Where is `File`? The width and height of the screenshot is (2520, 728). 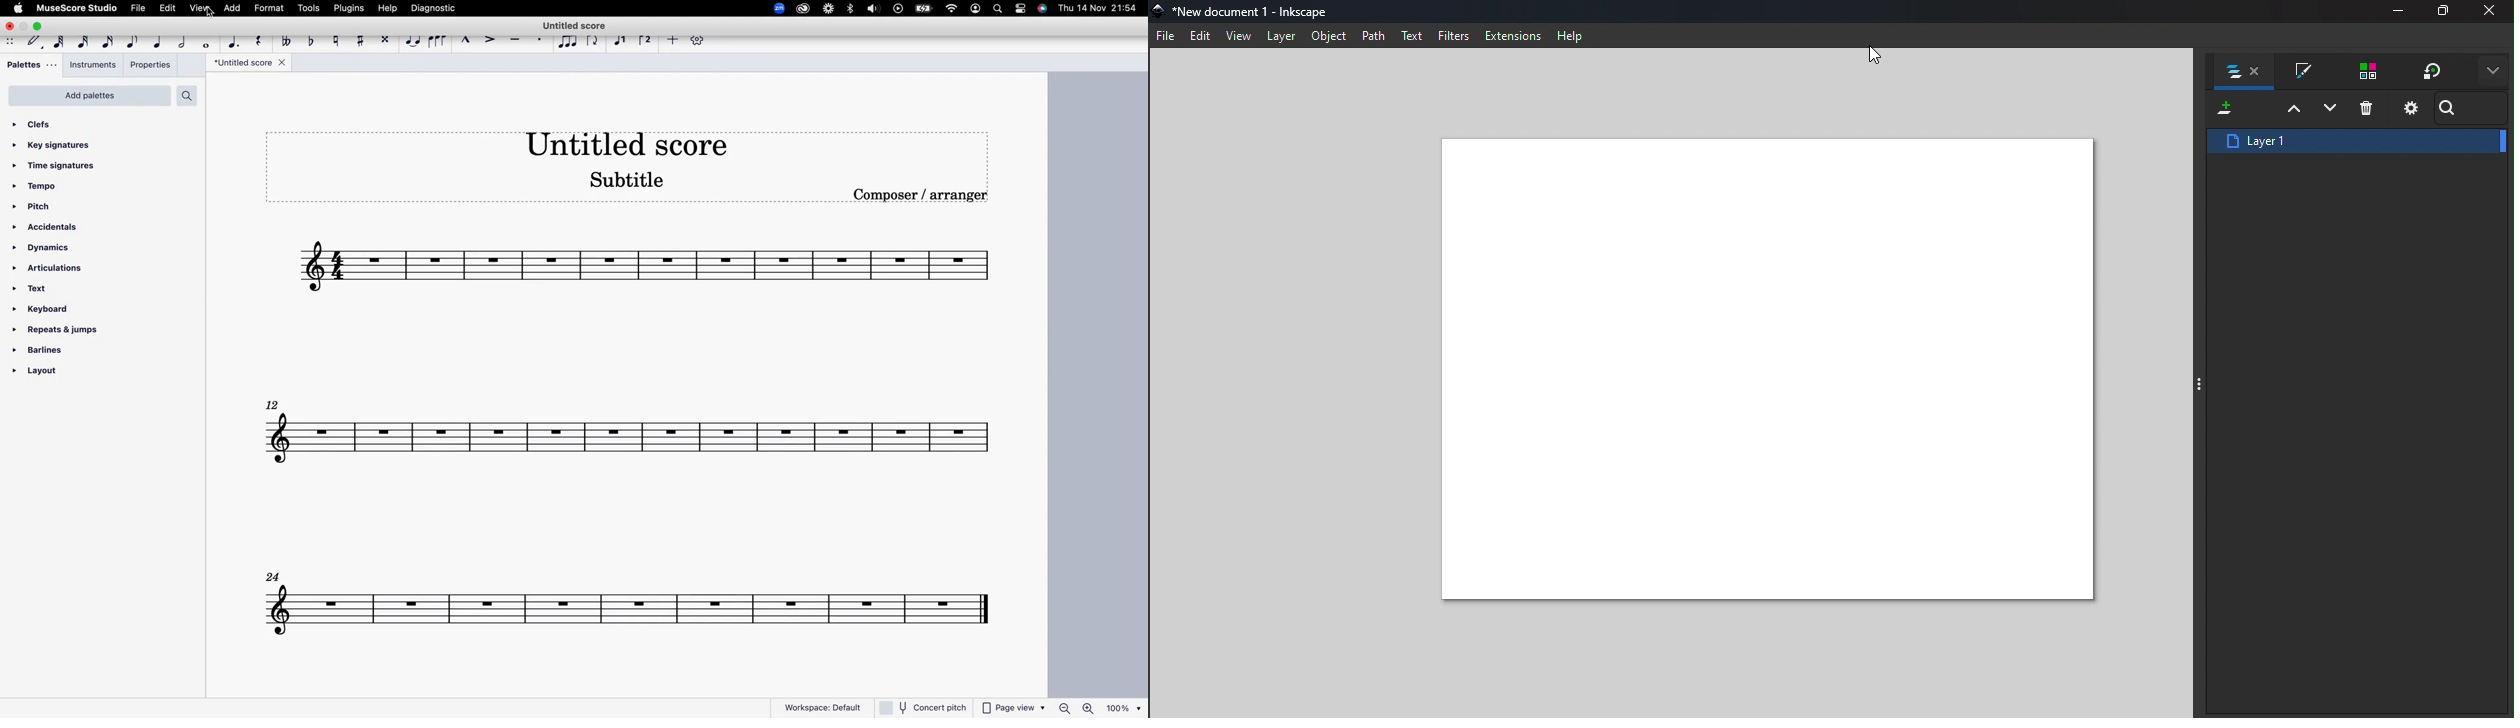
File is located at coordinates (1163, 37).